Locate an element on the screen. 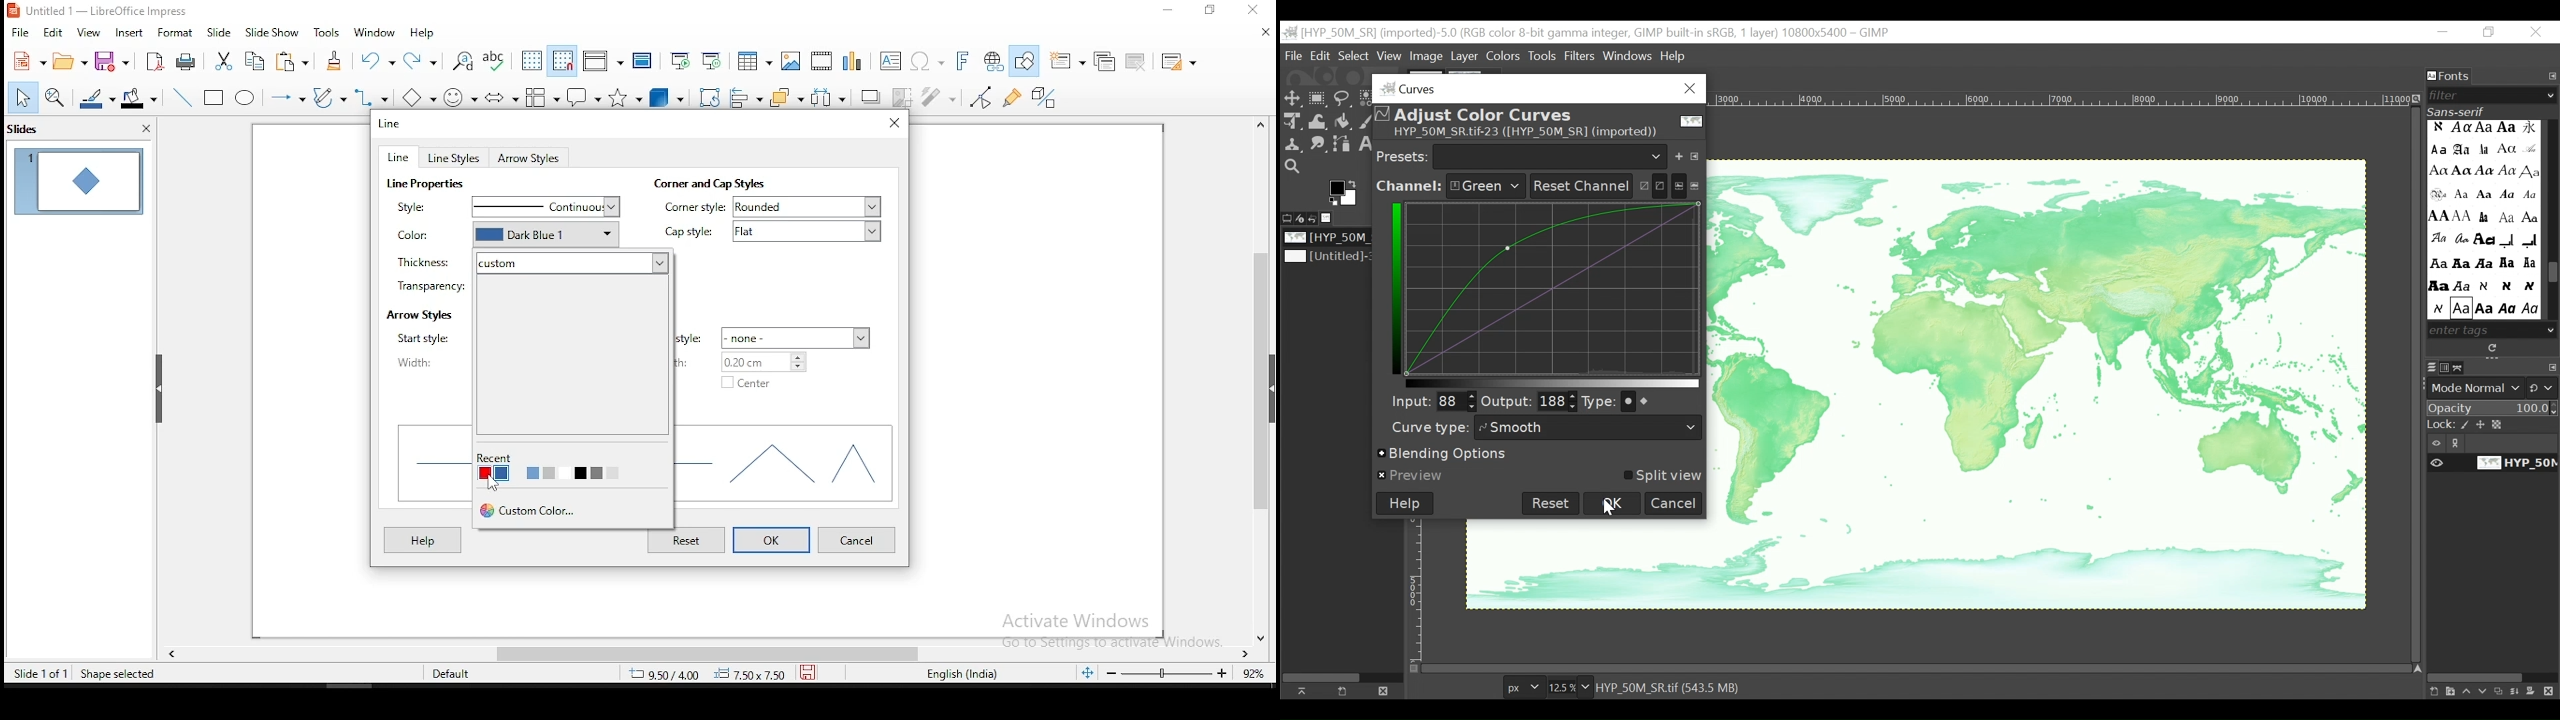 Image resolution: width=2576 pixels, height=728 pixels. arrow styles is located at coordinates (419, 315).